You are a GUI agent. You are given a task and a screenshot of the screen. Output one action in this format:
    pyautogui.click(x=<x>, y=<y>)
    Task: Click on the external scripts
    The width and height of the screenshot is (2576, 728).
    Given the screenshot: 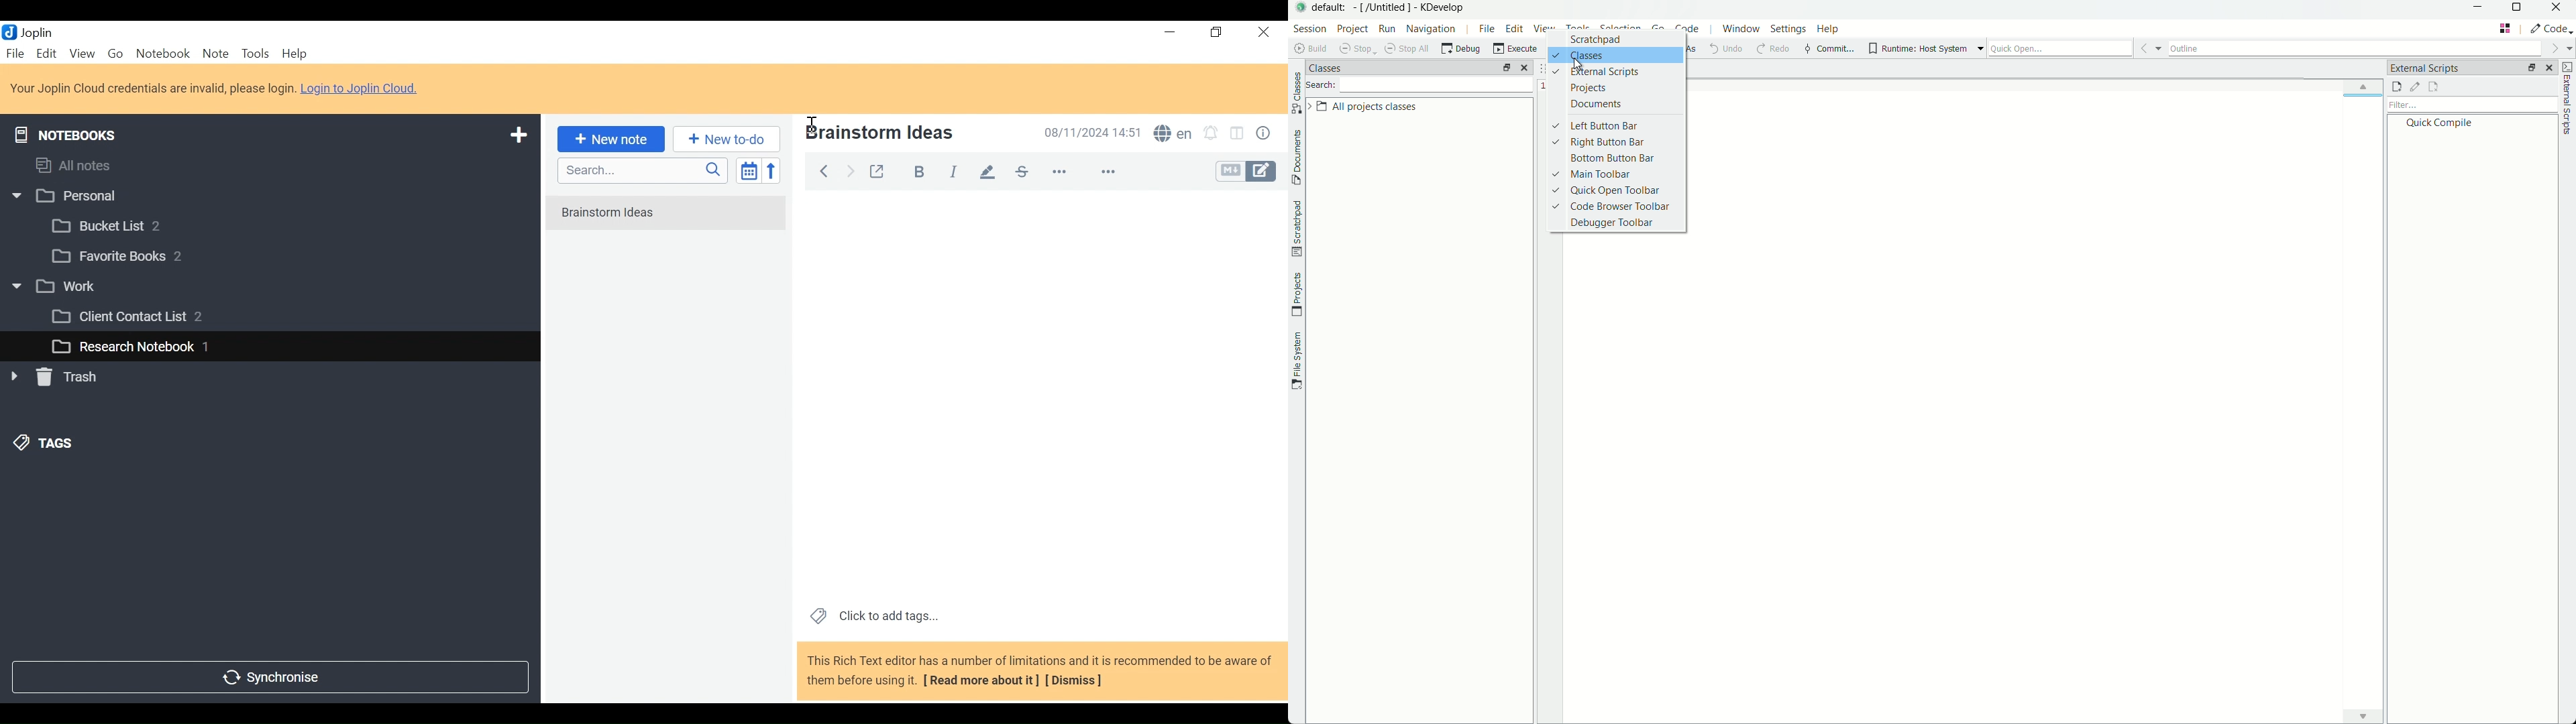 What is the action you would take?
    pyautogui.click(x=1615, y=73)
    